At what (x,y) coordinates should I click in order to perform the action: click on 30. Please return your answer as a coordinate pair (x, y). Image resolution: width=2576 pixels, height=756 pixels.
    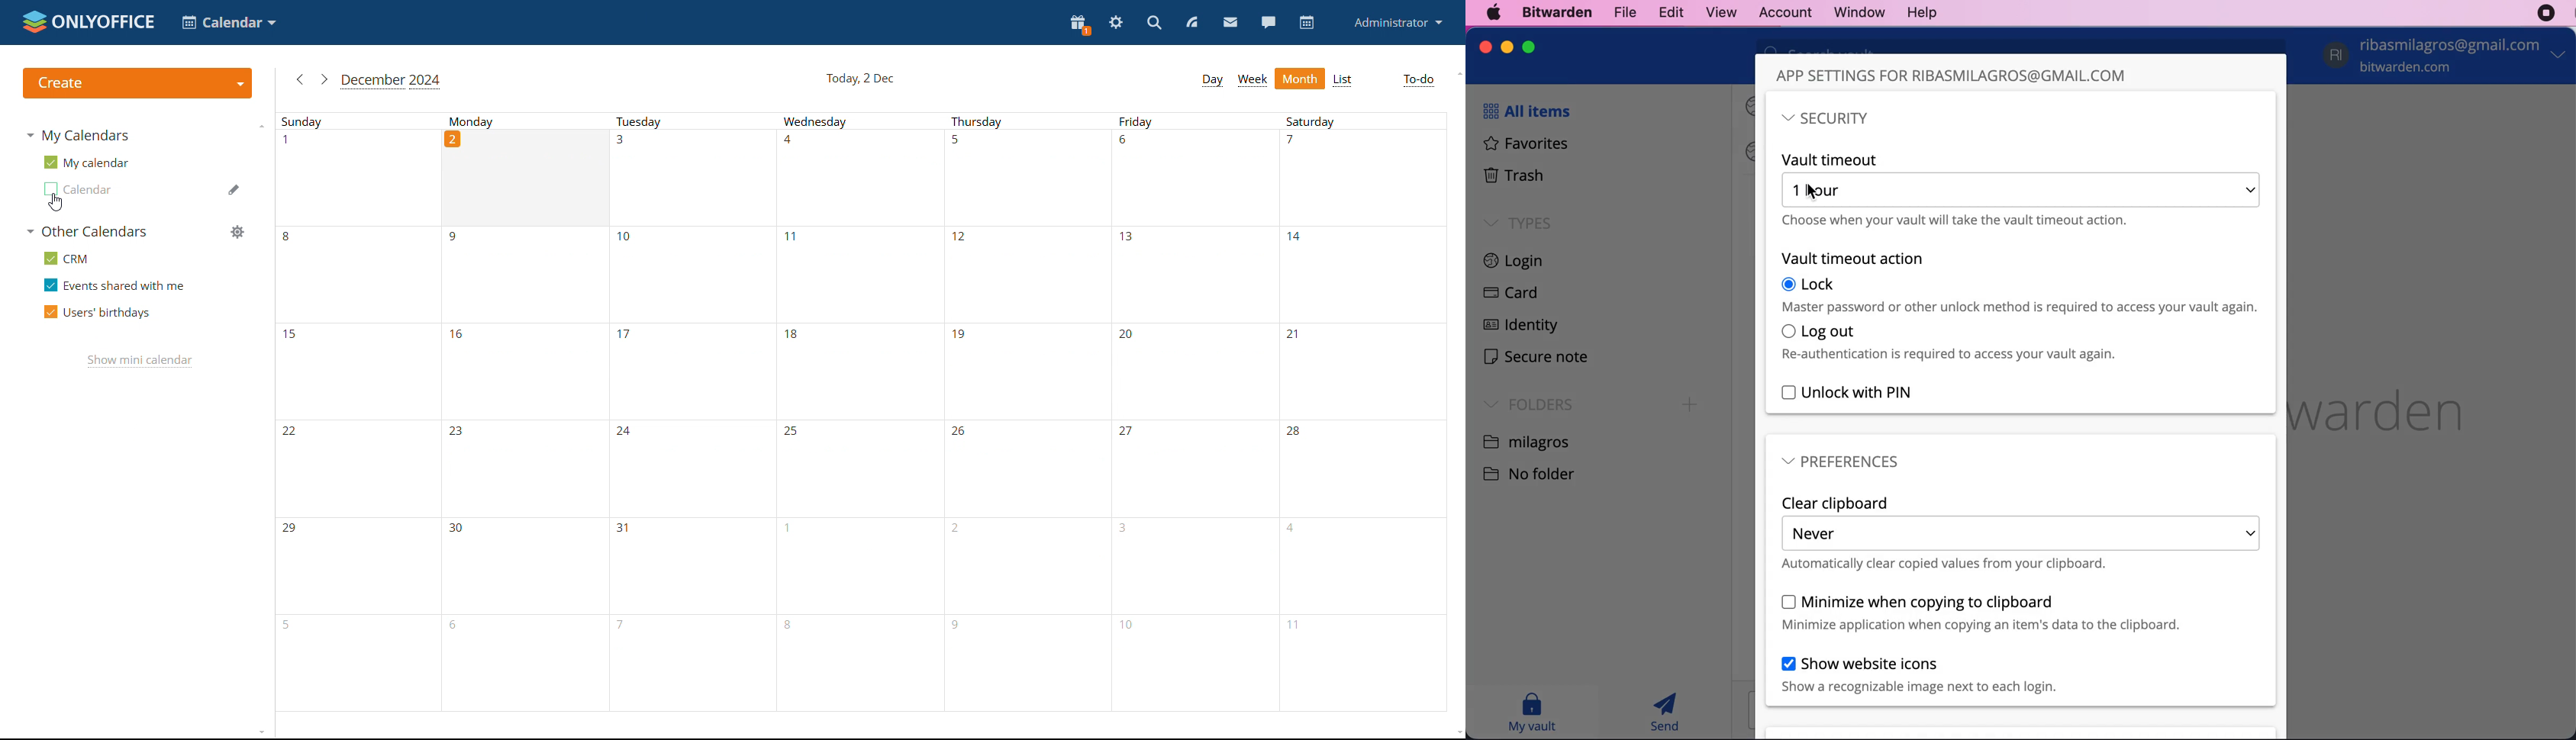
    Looking at the image, I should click on (522, 565).